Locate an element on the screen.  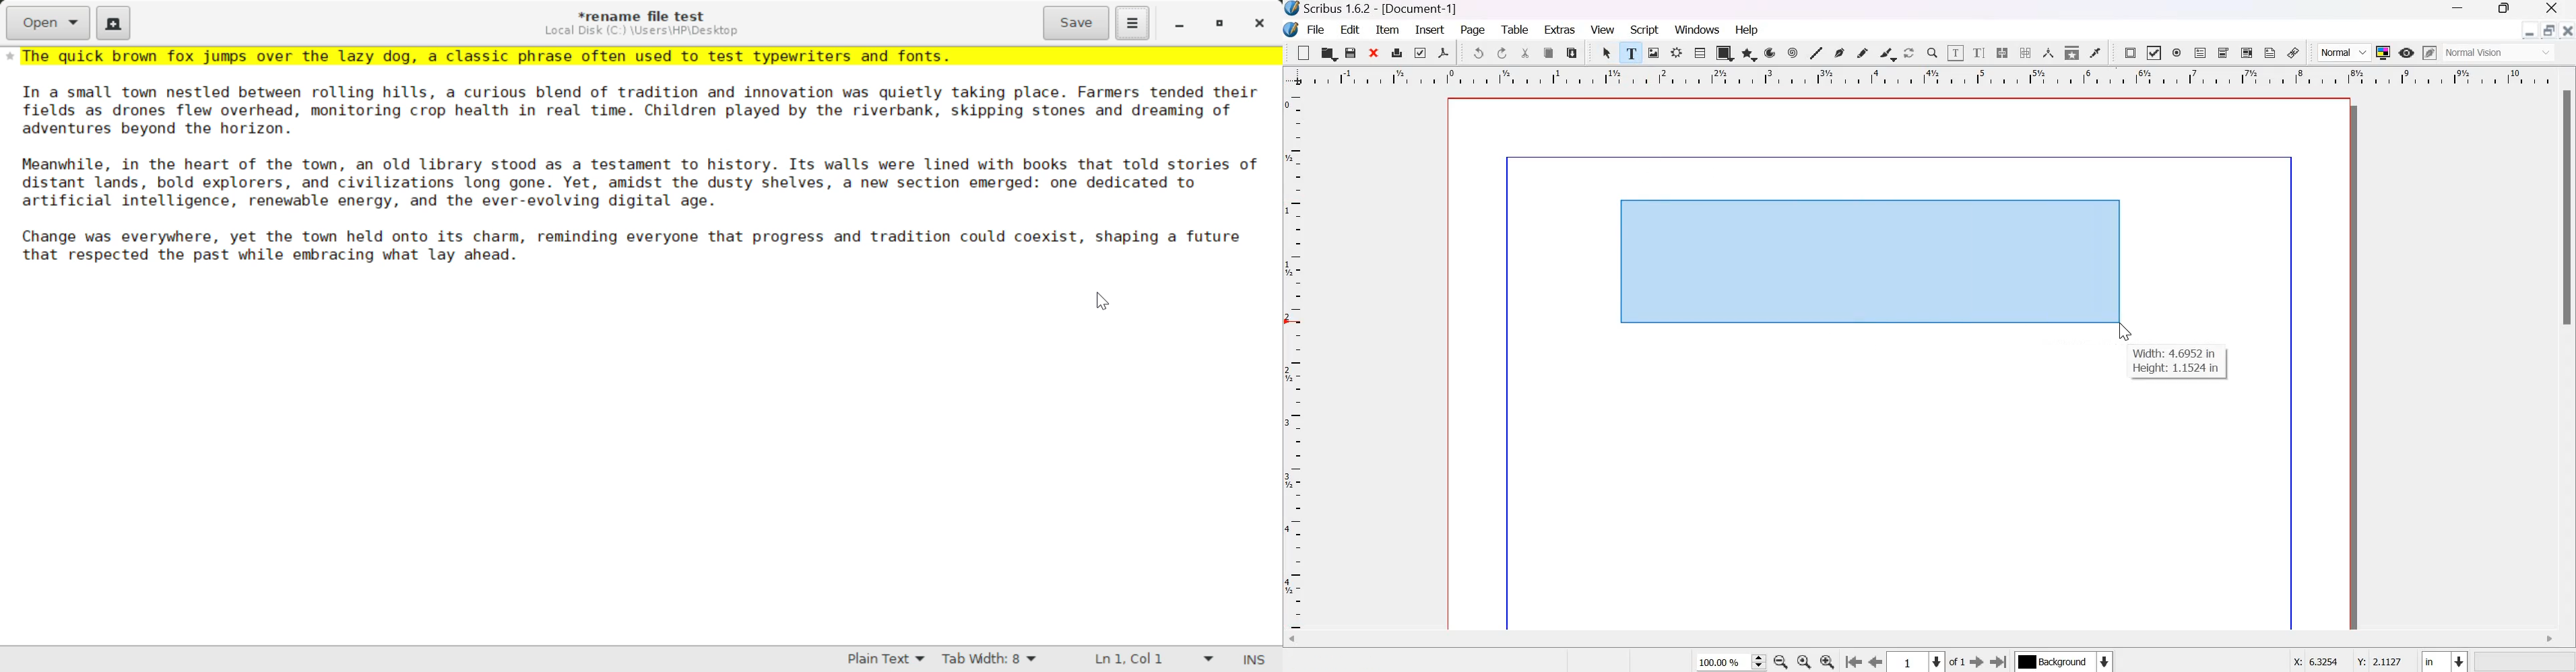
Logo is located at coordinates (1292, 30).